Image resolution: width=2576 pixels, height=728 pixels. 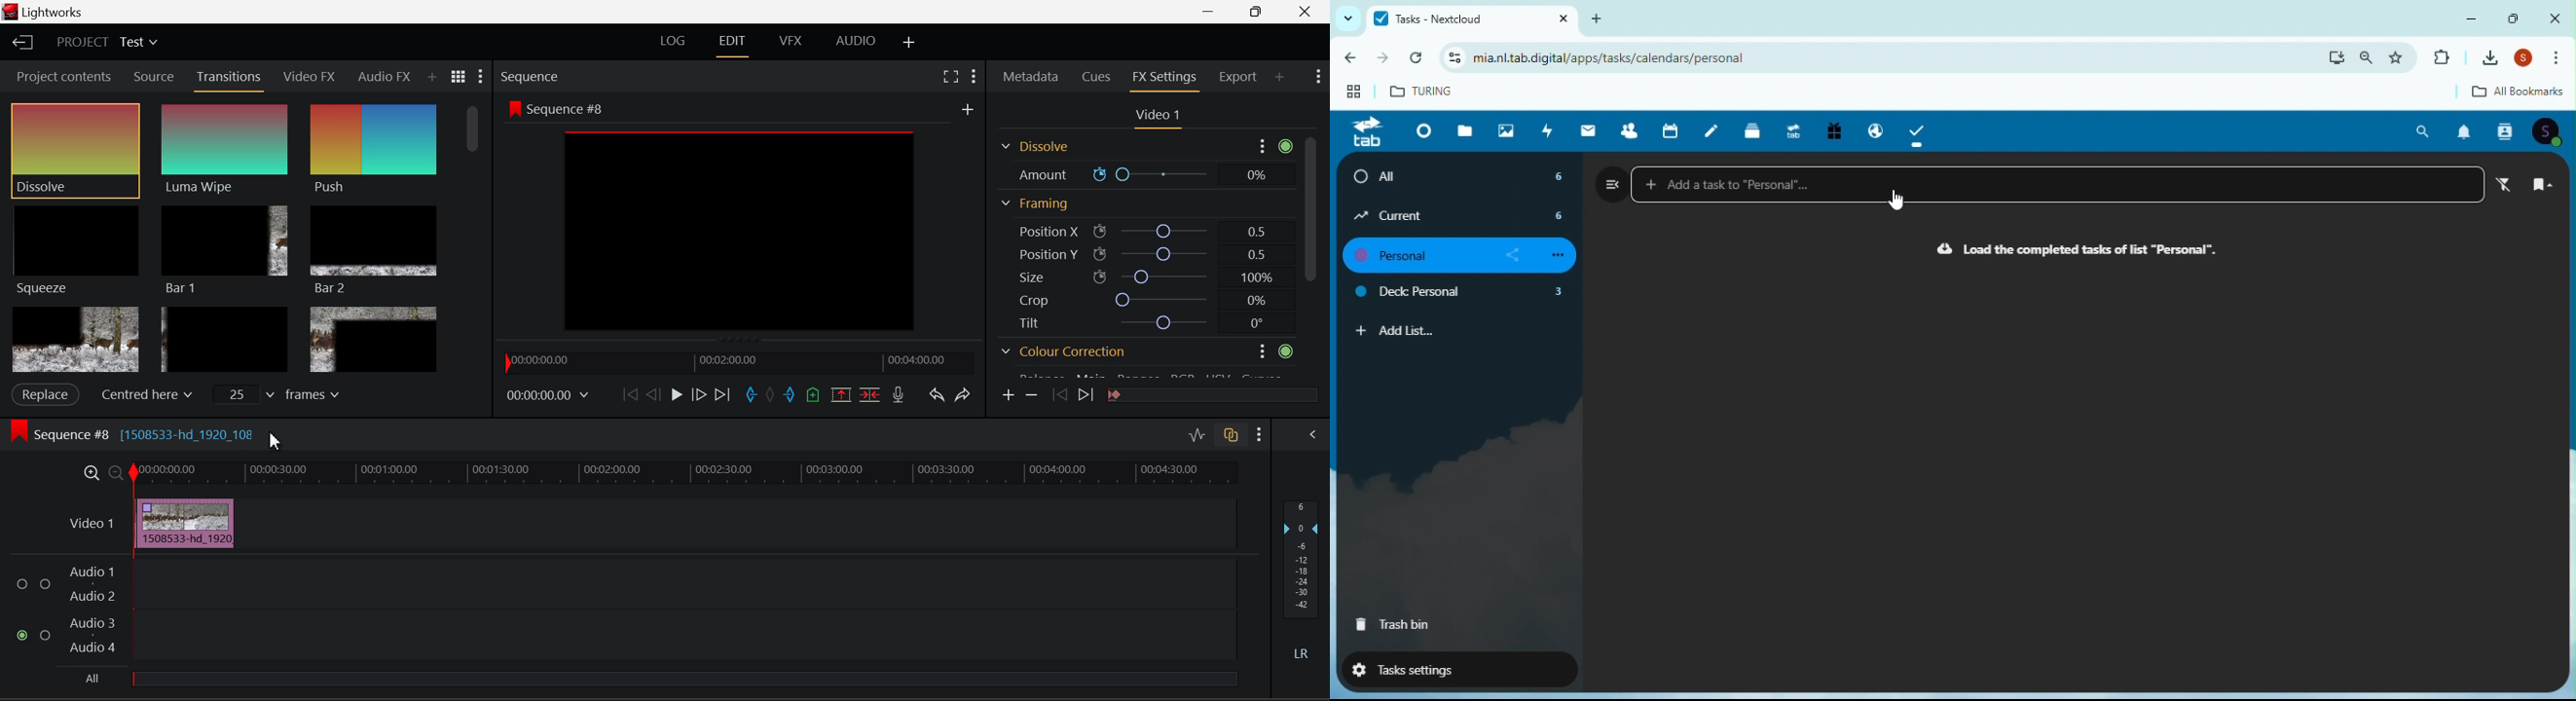 I want to click on Email hosting, so click(x=1871, y=128).